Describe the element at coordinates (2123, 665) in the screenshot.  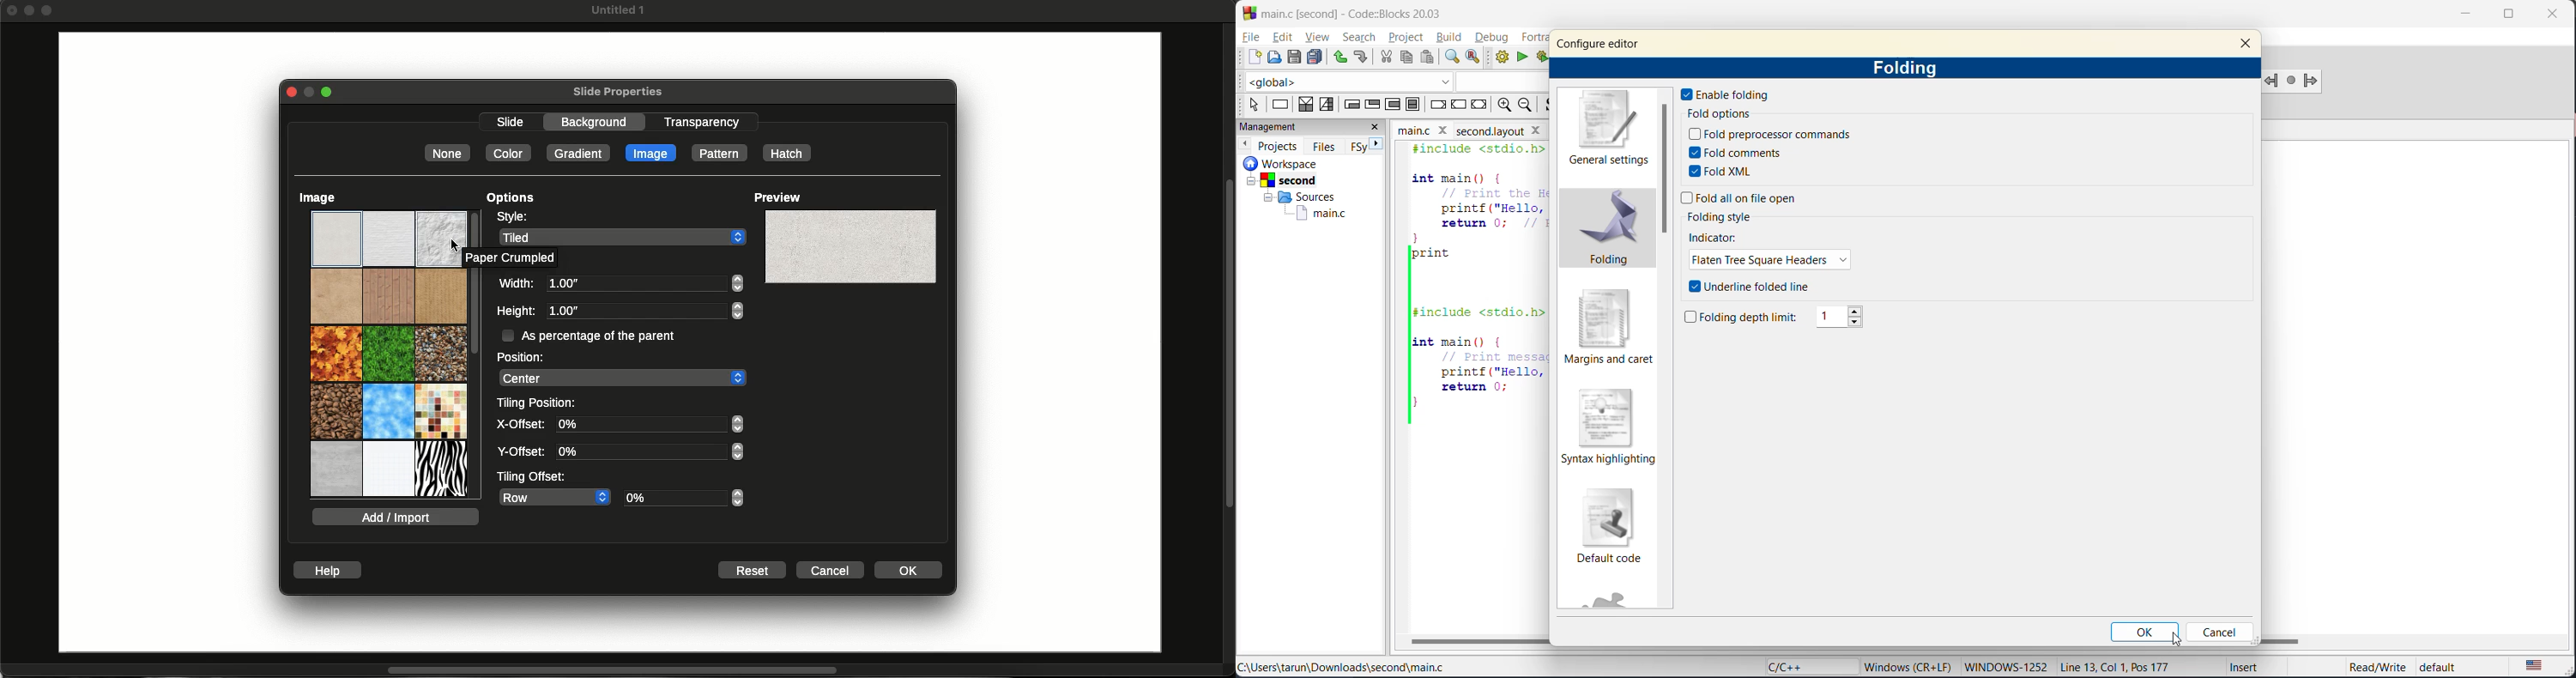
I see `Line 13, Col 1, Pos 177` at that location.